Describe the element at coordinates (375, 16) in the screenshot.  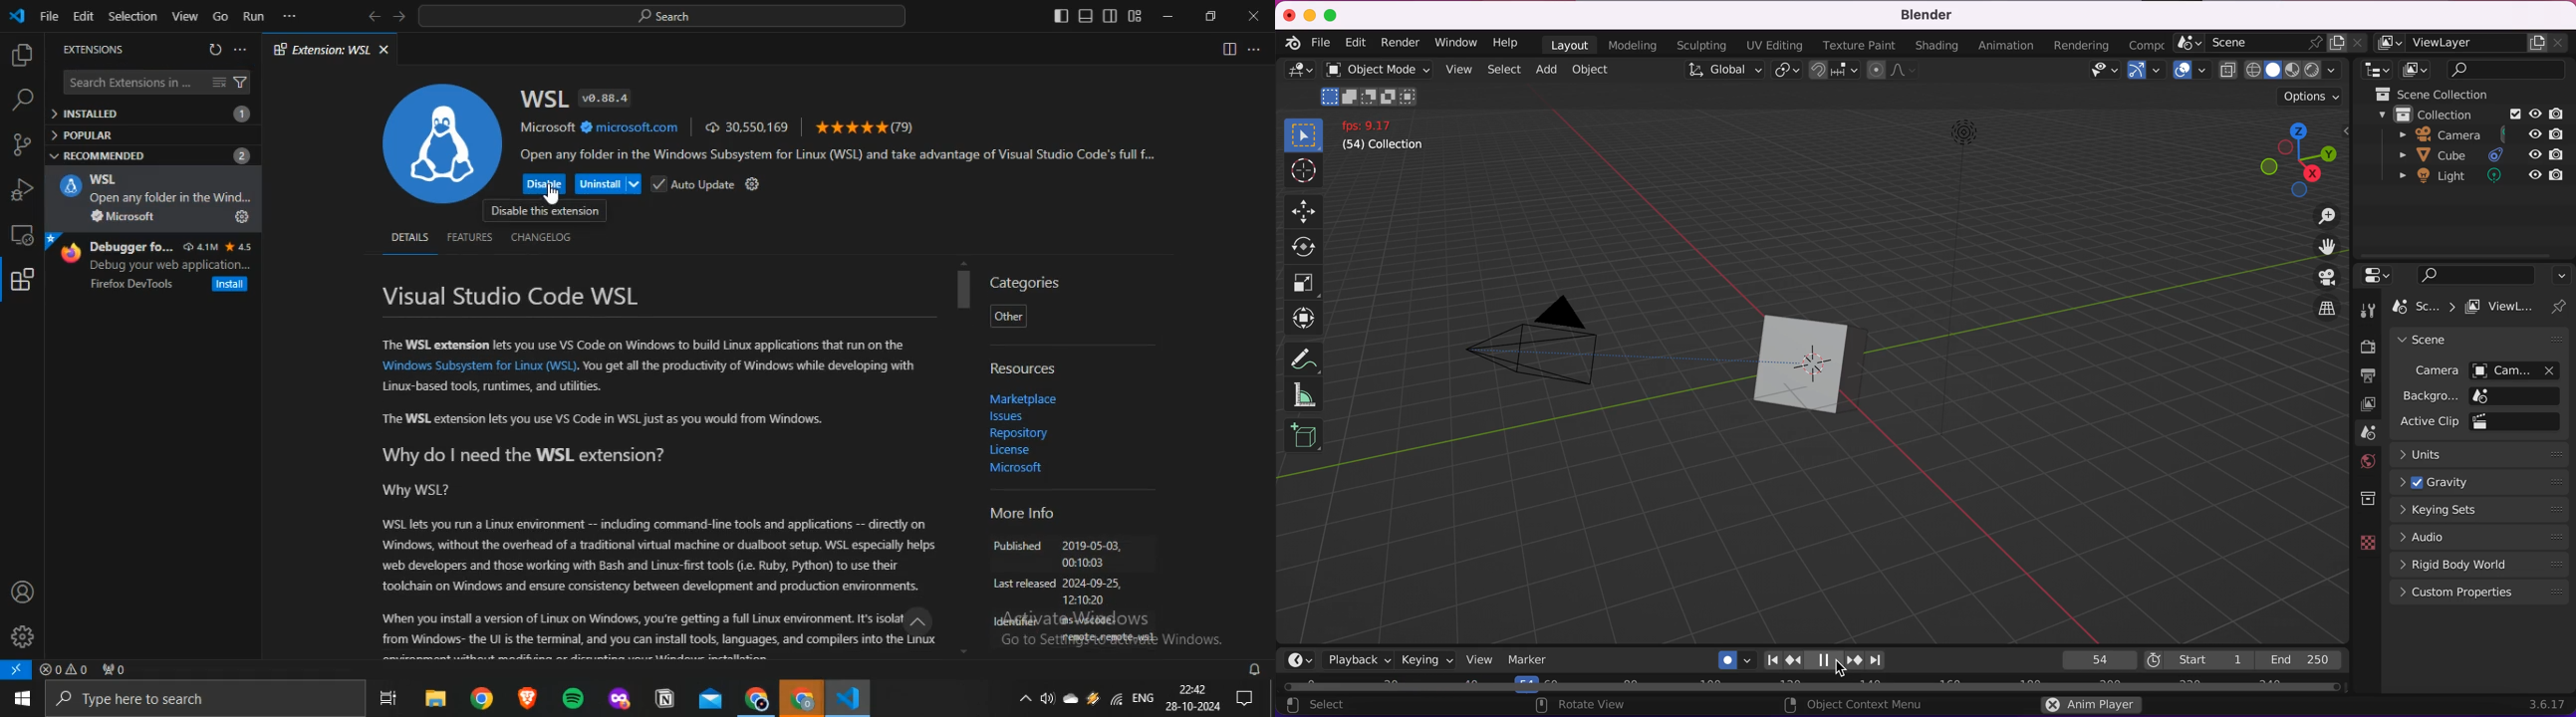
I see `back` at that location.